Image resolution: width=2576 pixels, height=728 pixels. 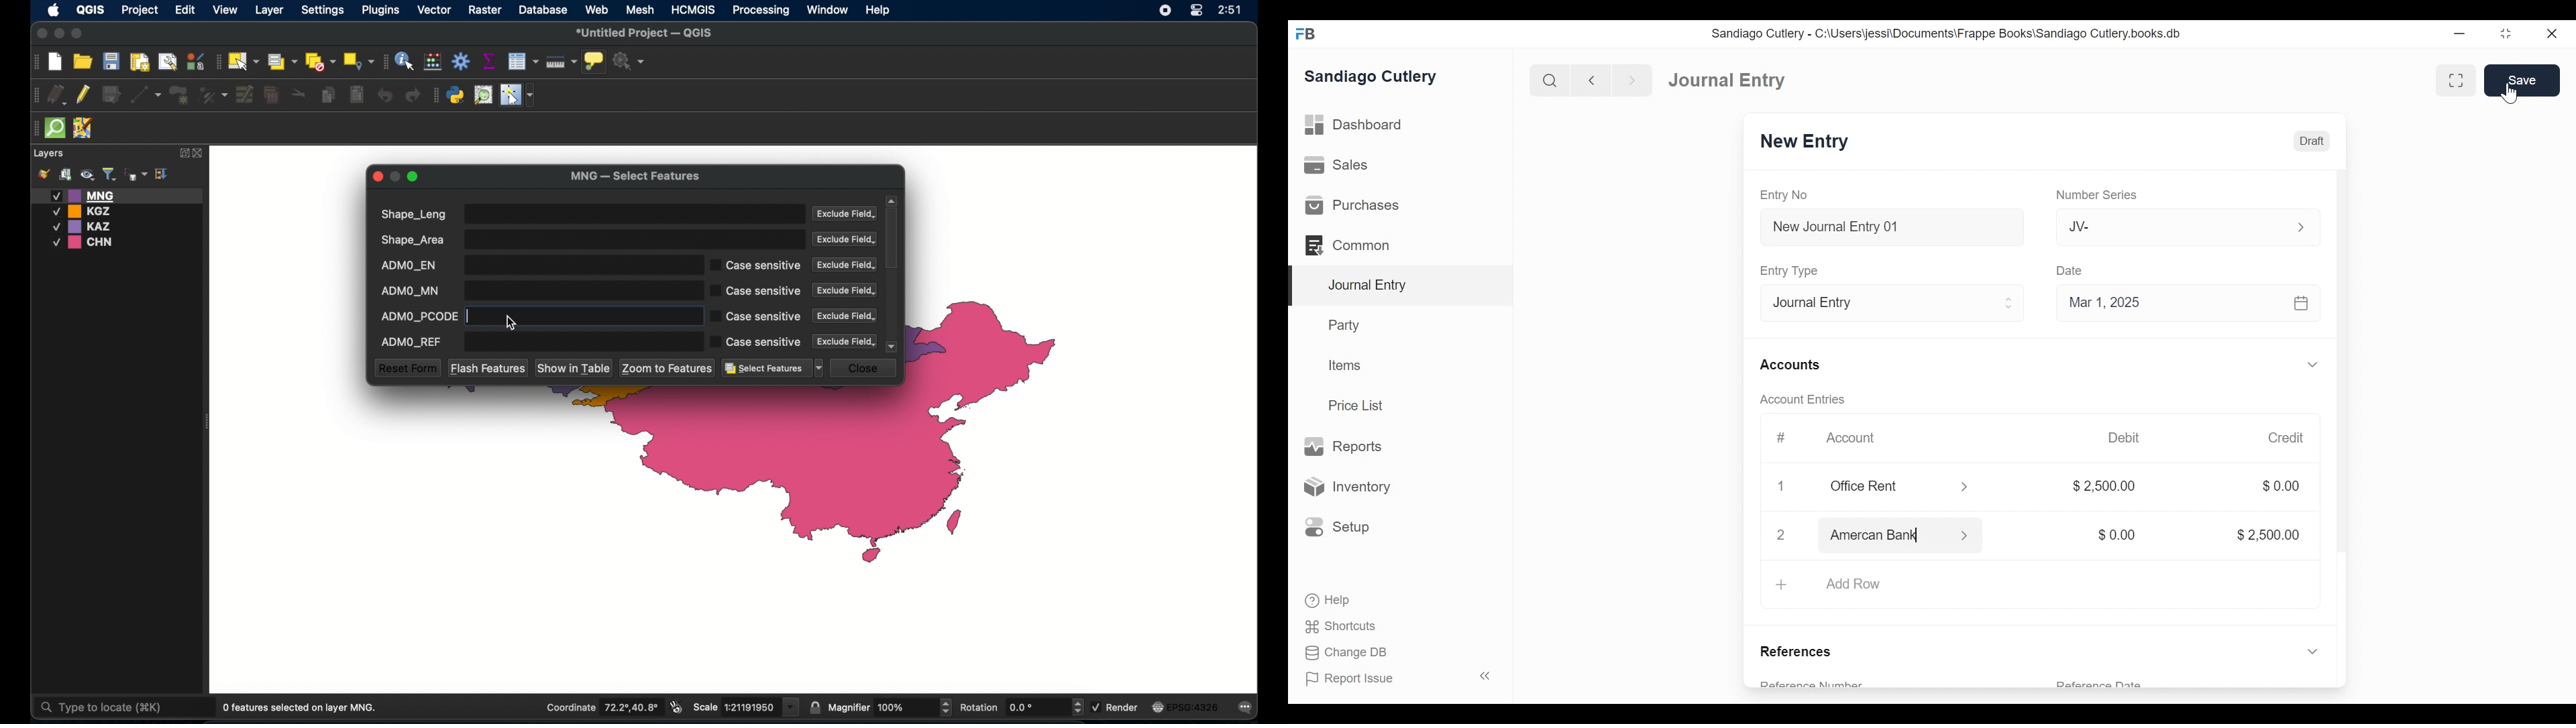 I want to click on Entry No, so click(x=1789, y=195).